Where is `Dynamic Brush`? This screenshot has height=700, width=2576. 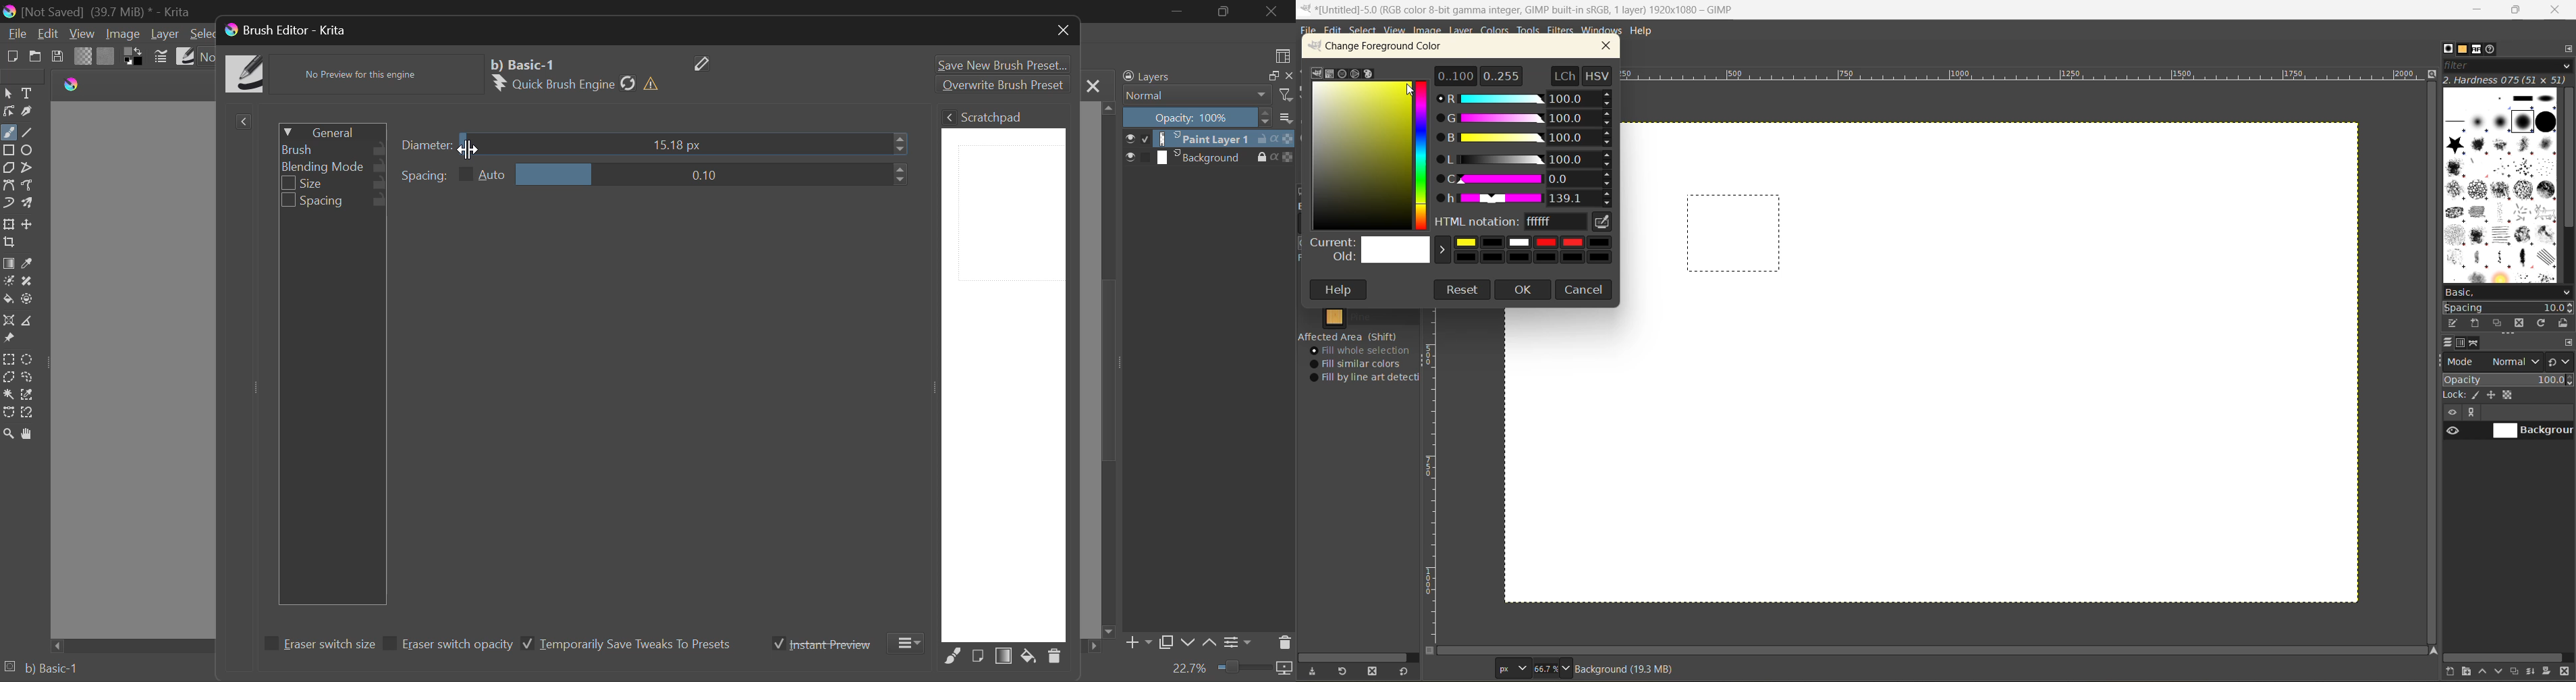 Dynamic Brush is located at coordinates (8, 203).